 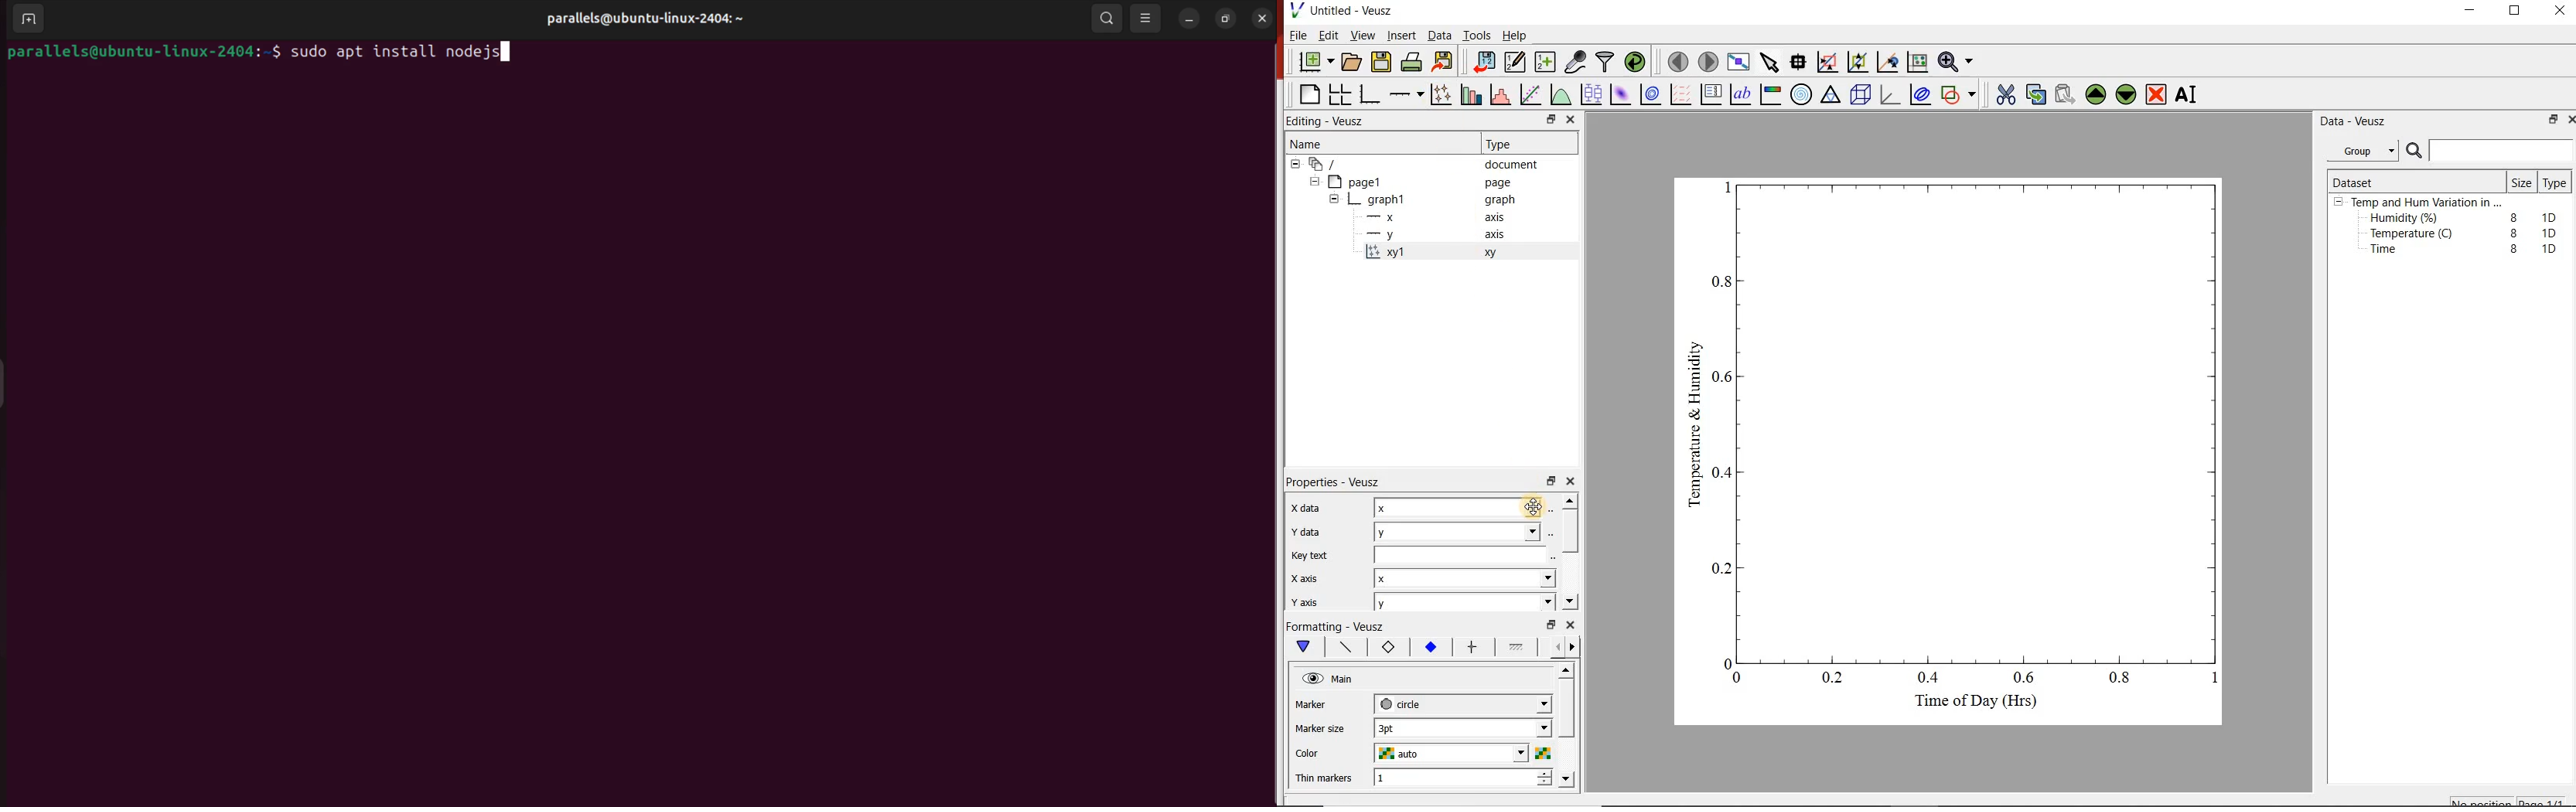 I want to click on new document, so click(x=1315, y=62).